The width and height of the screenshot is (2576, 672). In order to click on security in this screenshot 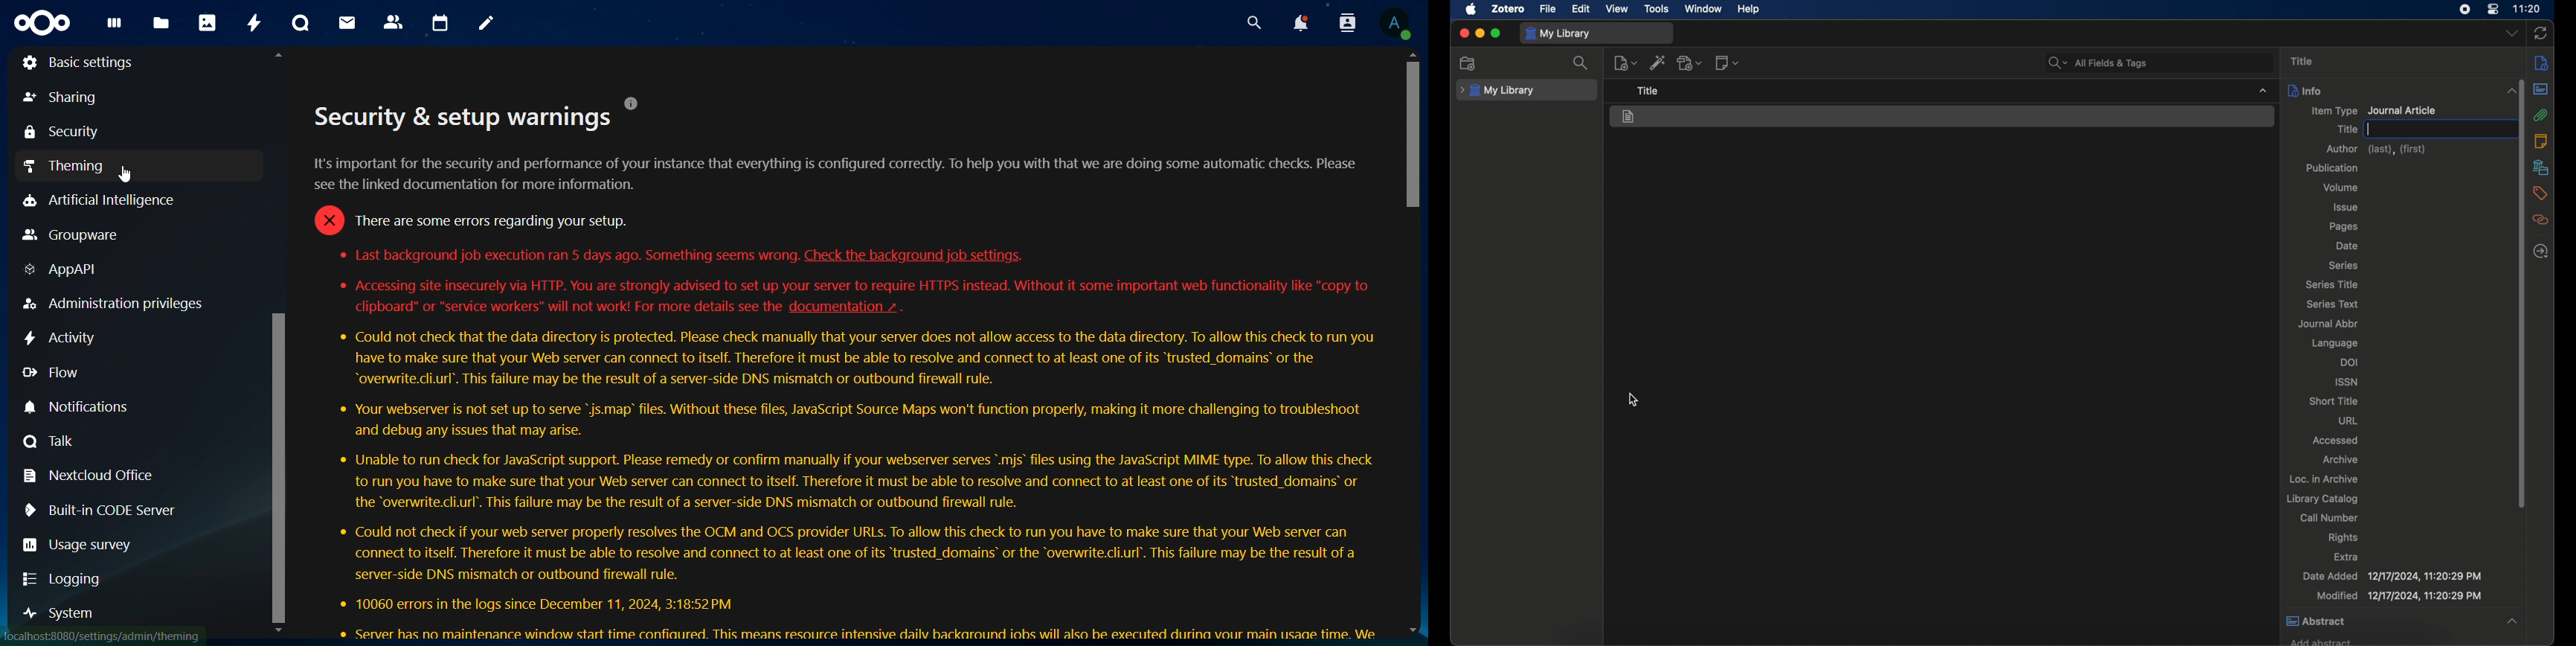, I will do `click(65, 133)`.